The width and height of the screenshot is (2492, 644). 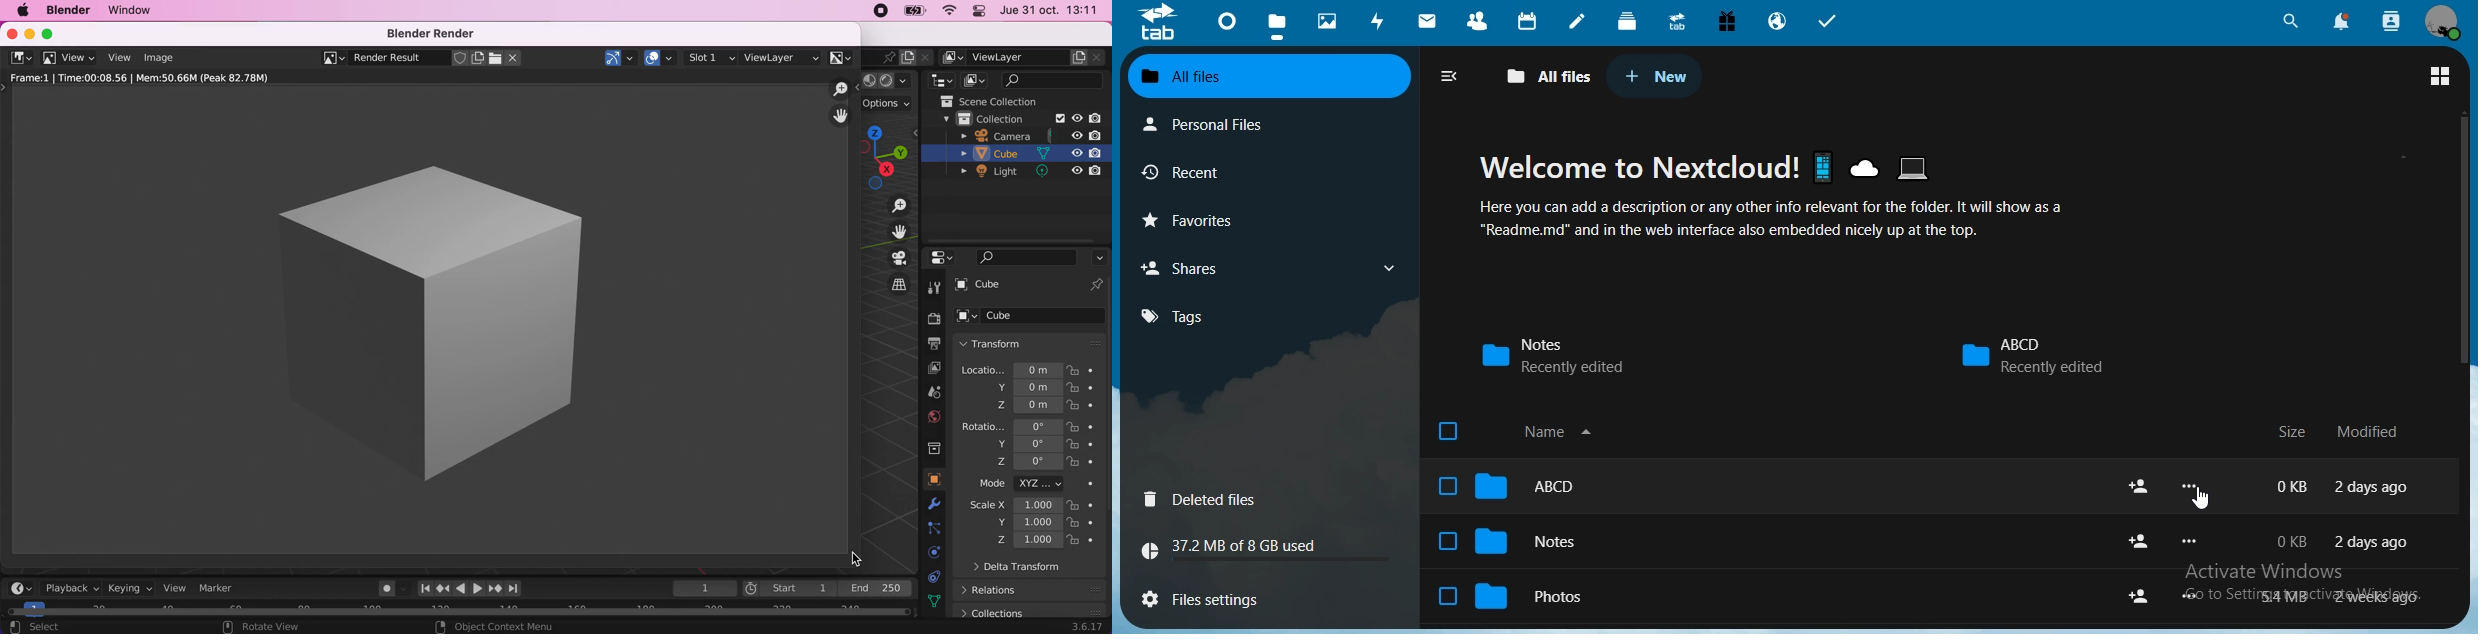 What do you see at coordinates (1379, 20) in the screenshot?
I see `activity` at bounding box center [1379, 20].